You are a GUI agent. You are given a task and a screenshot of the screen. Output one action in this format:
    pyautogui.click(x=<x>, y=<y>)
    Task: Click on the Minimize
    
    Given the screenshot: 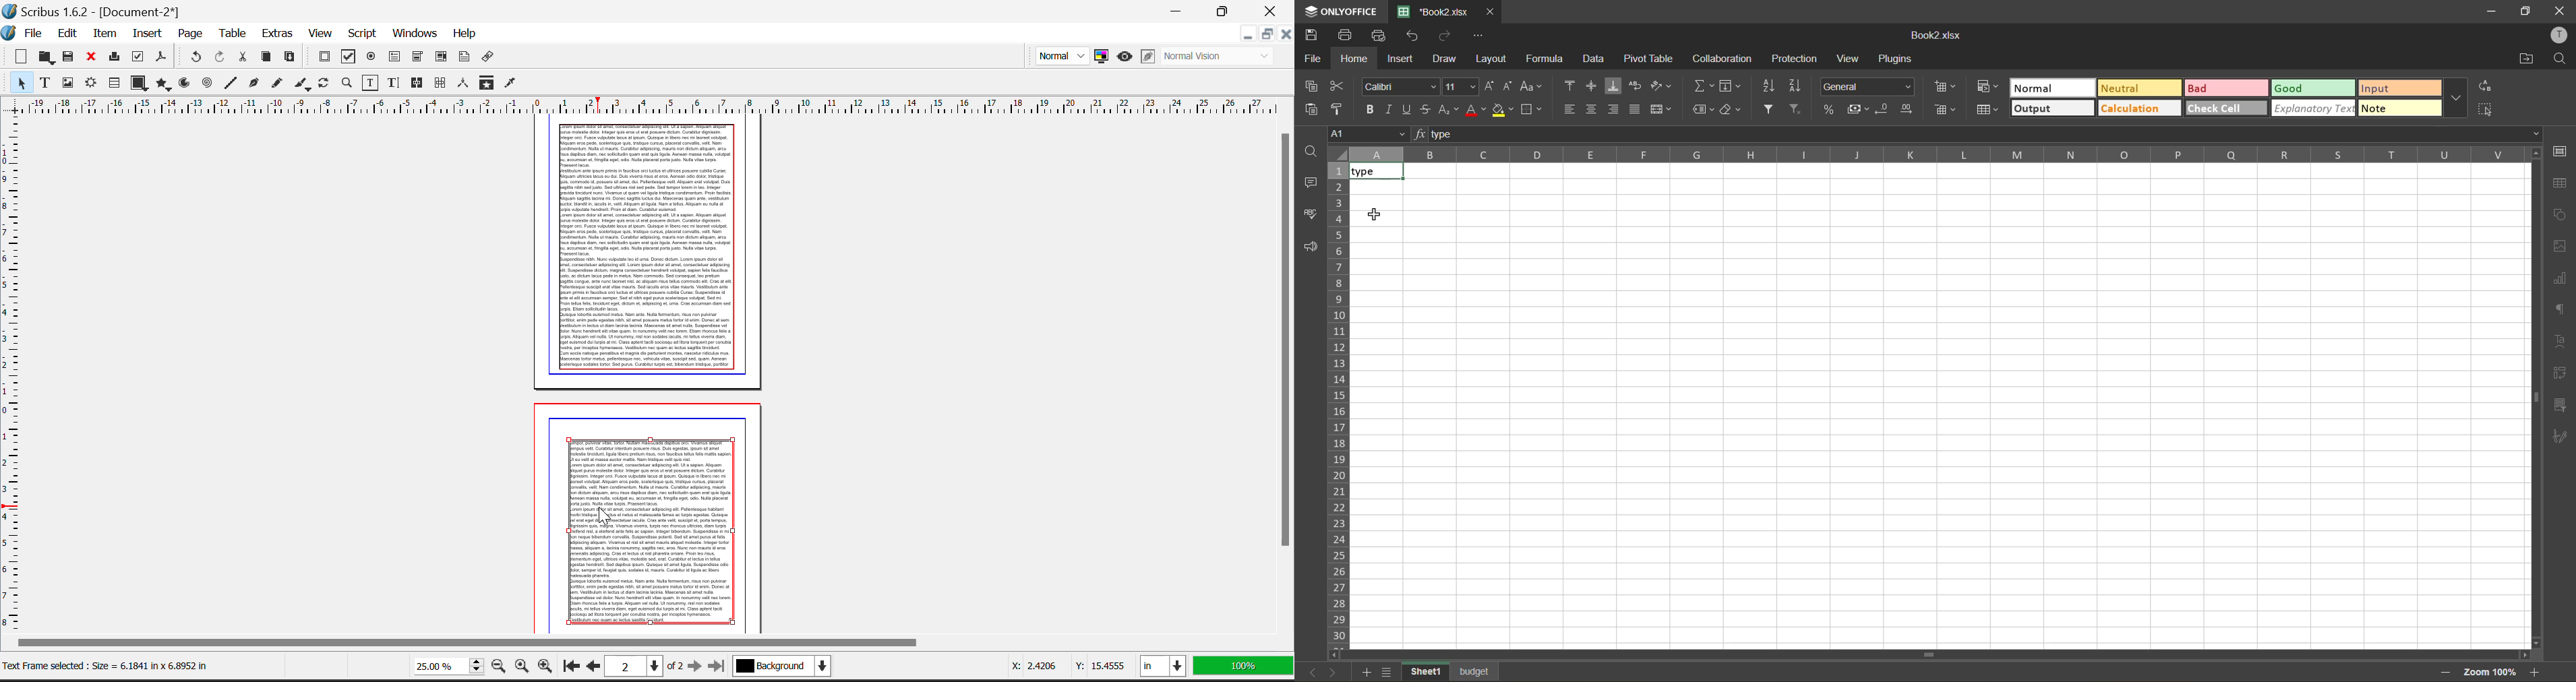 What is the action you would take?
    pyautogui.click(x=1265, y=36)
    